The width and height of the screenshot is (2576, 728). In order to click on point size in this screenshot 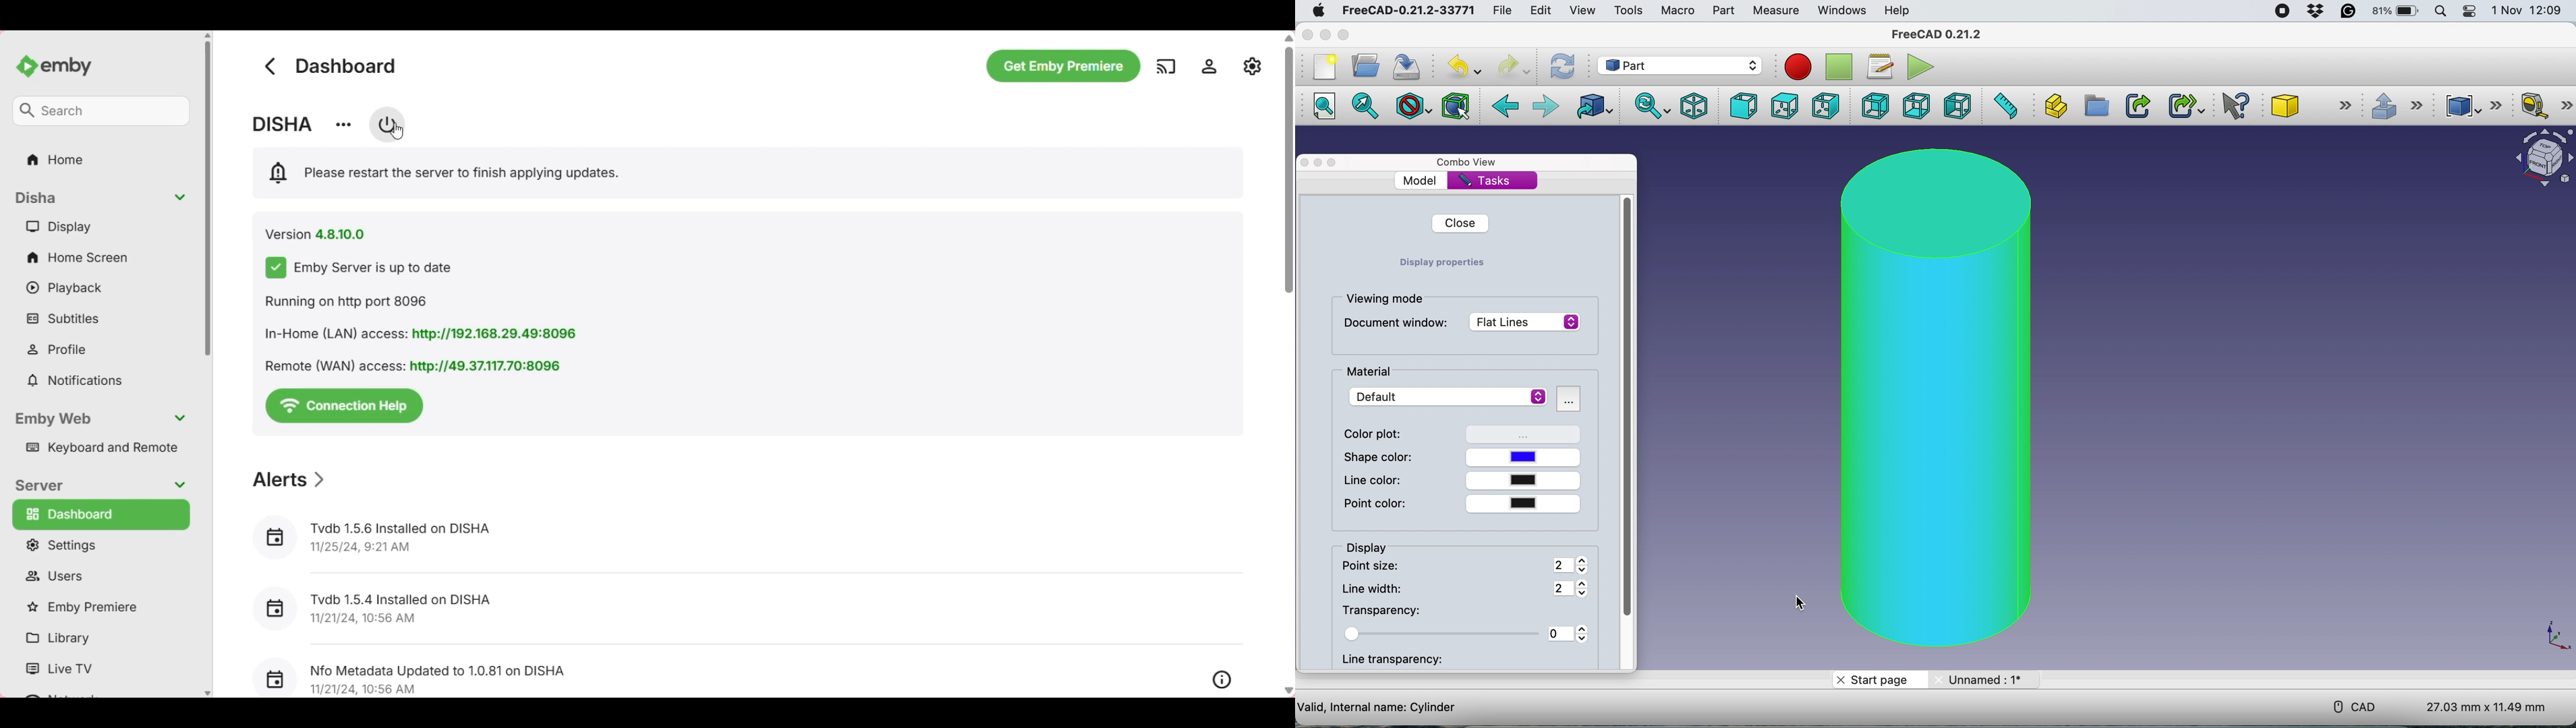, I will do `click(1466, 566)`.